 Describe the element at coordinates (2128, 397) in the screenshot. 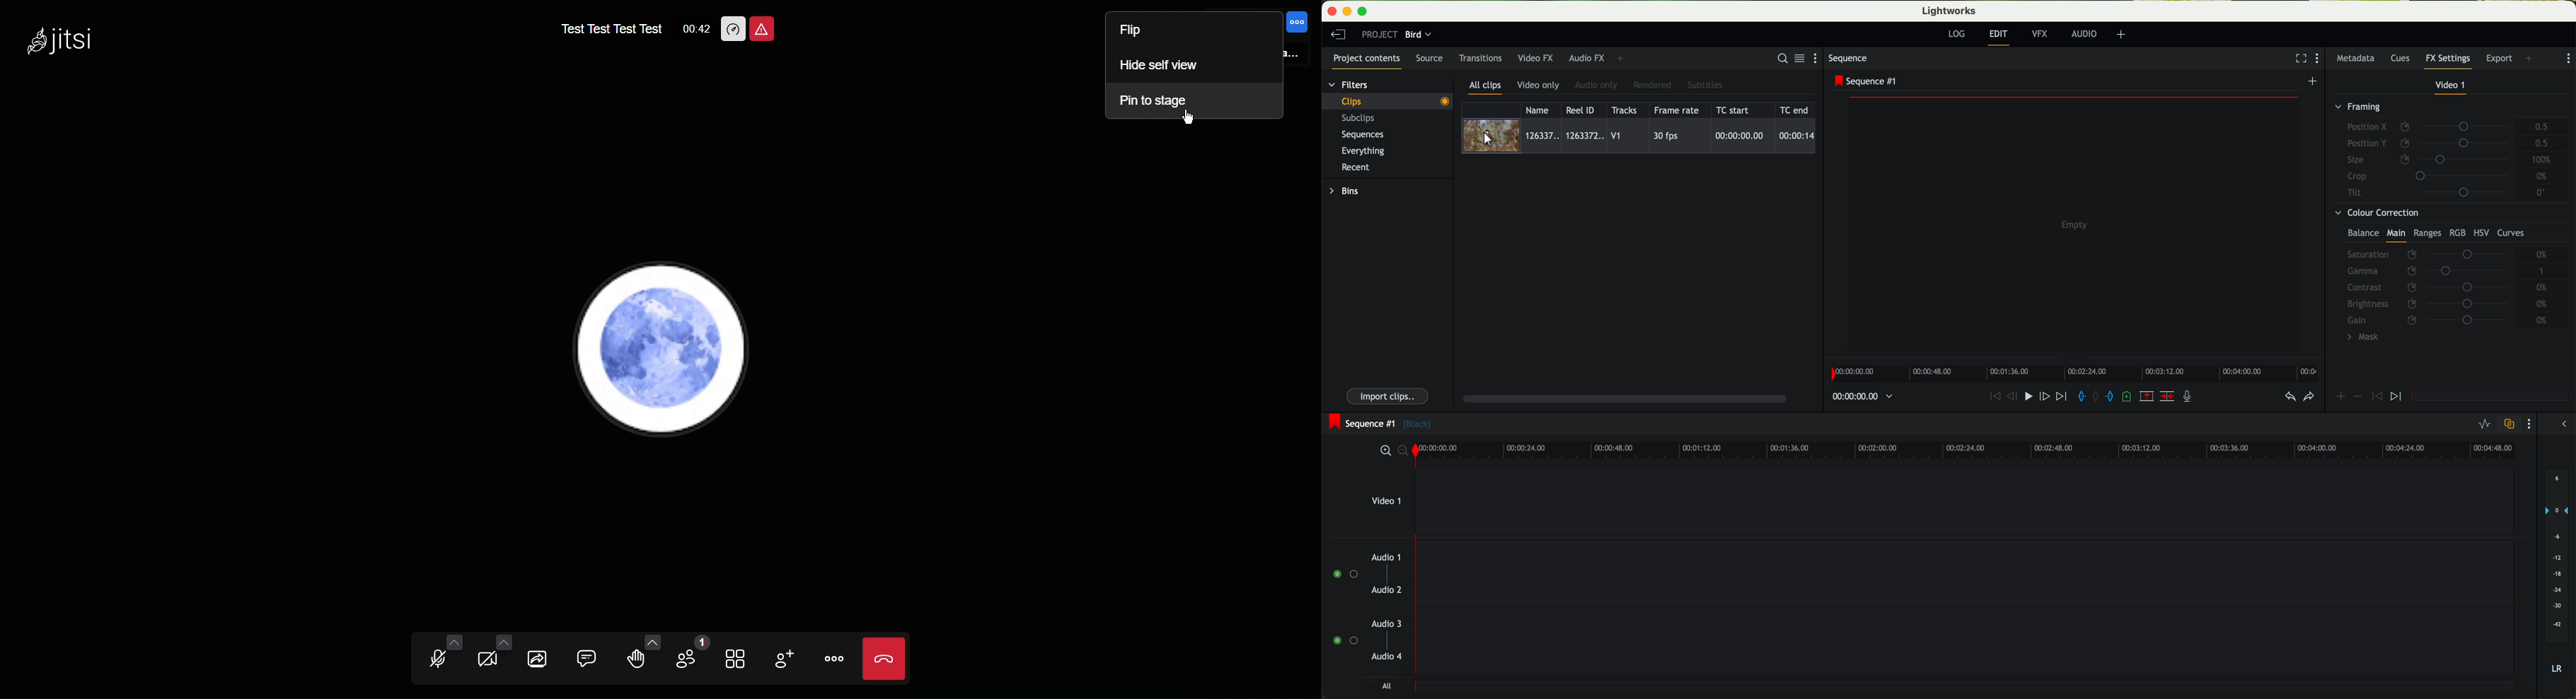

I see `add a cue at the current position` at that location.